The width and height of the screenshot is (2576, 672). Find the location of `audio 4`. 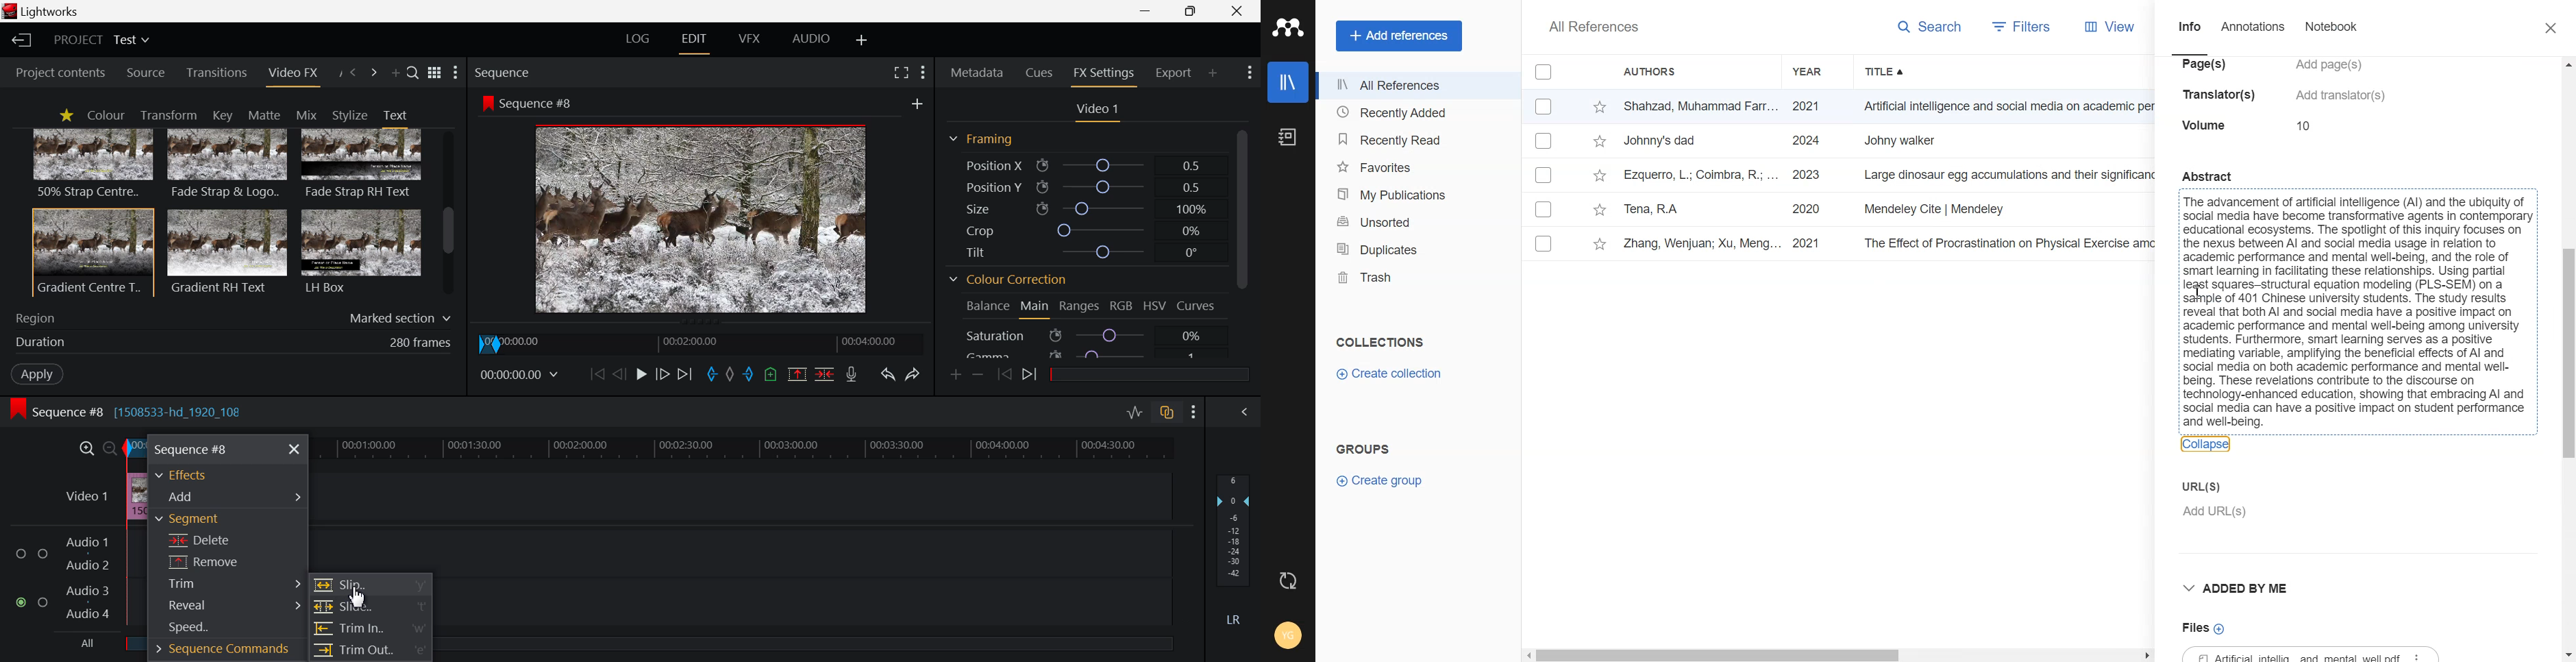

audio 4 is located at coordinates (87, 615).